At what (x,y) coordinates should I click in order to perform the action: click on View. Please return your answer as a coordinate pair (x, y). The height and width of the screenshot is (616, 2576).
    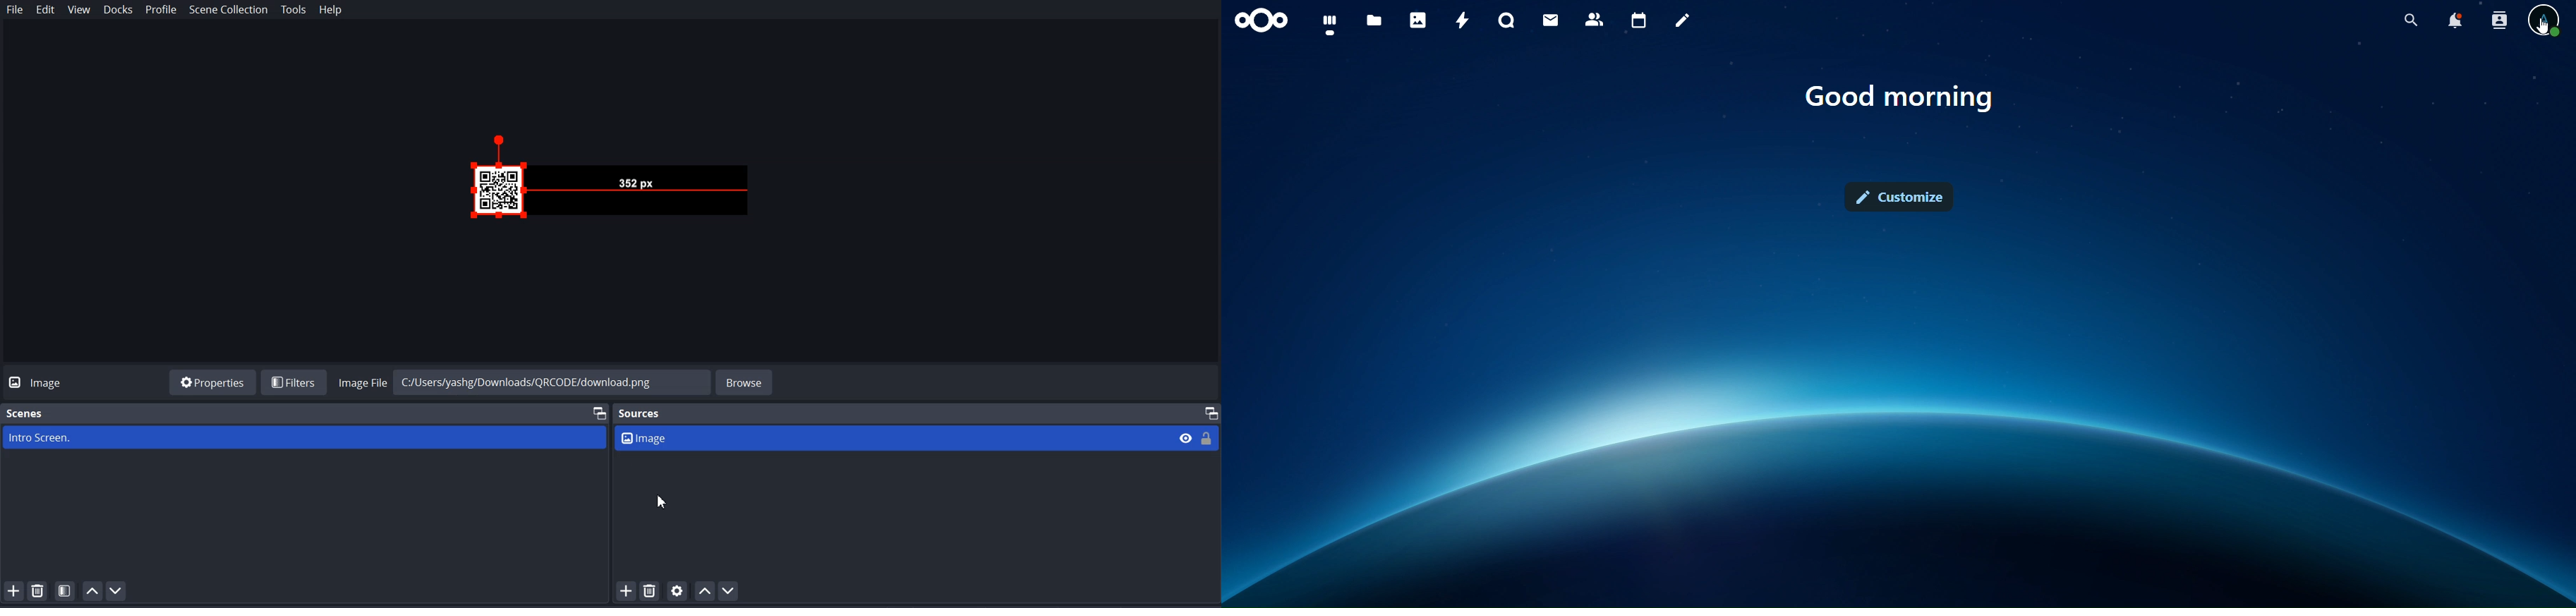
    Looking at the image, I should click on (78, 11).